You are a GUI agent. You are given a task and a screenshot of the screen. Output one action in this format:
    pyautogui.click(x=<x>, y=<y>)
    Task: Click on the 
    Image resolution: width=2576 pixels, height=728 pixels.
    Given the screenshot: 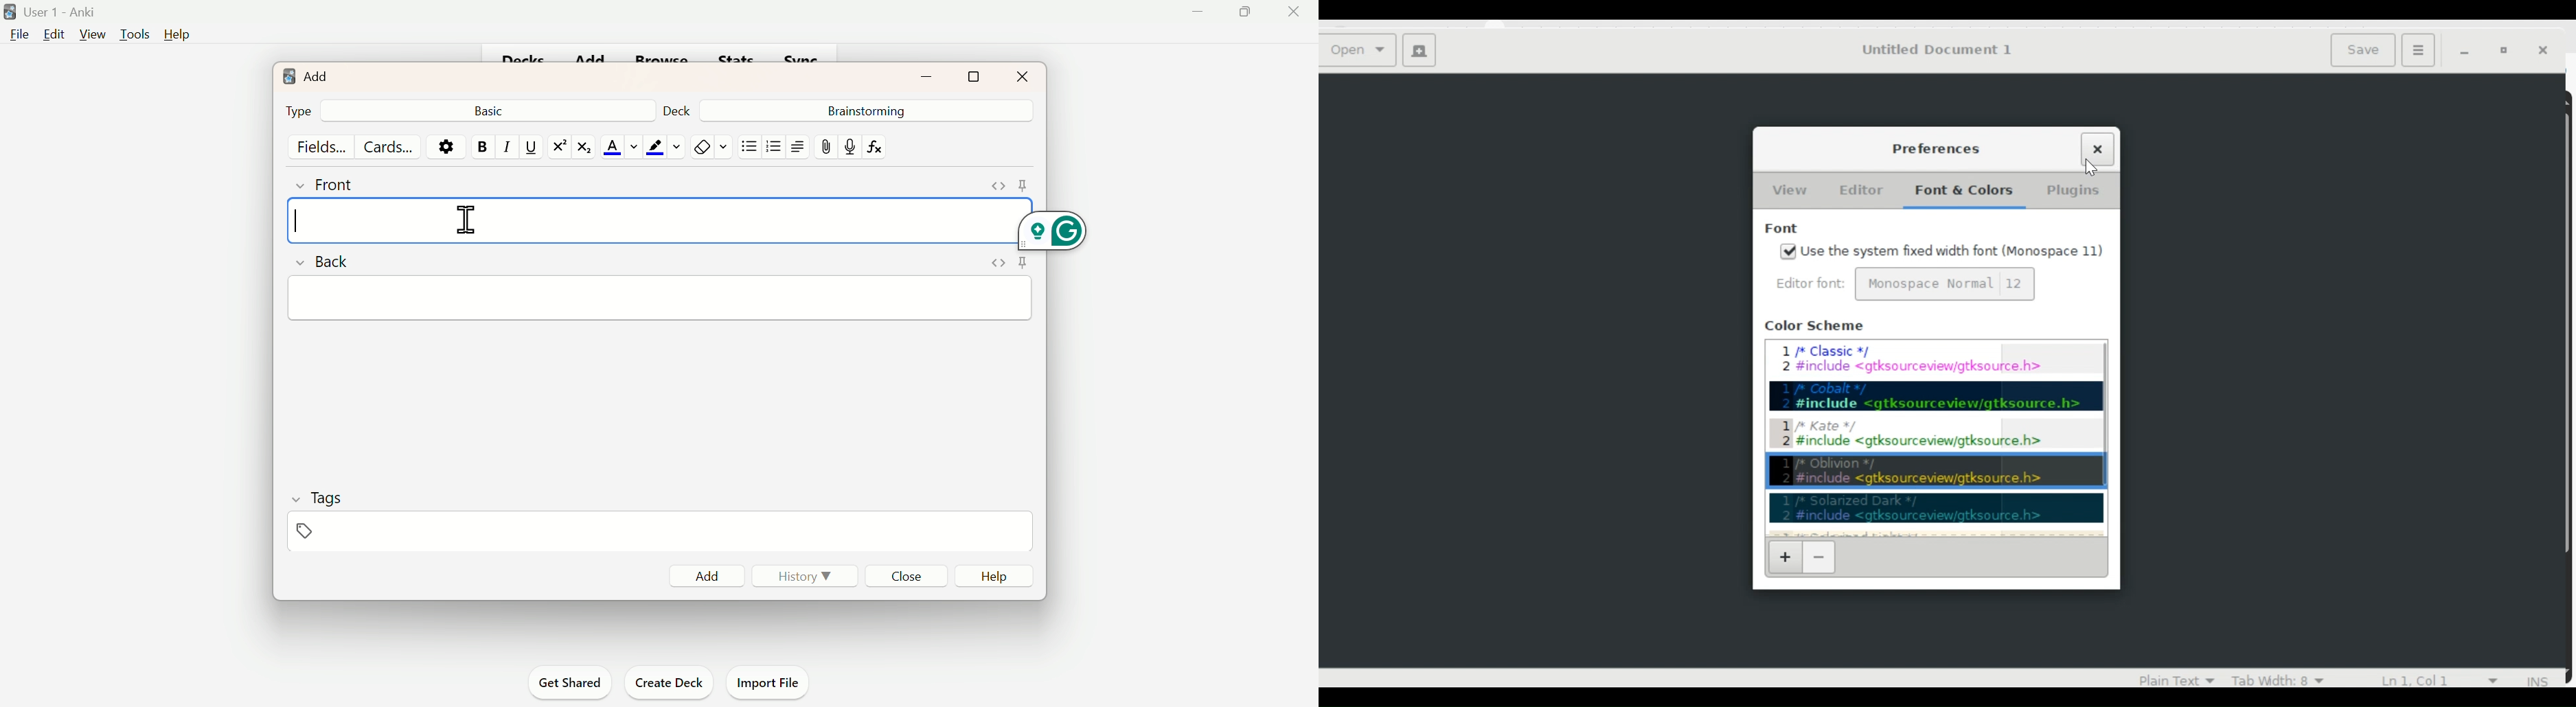 What is the action you would take?
    pyautogui.click(x=91, y=32)
    